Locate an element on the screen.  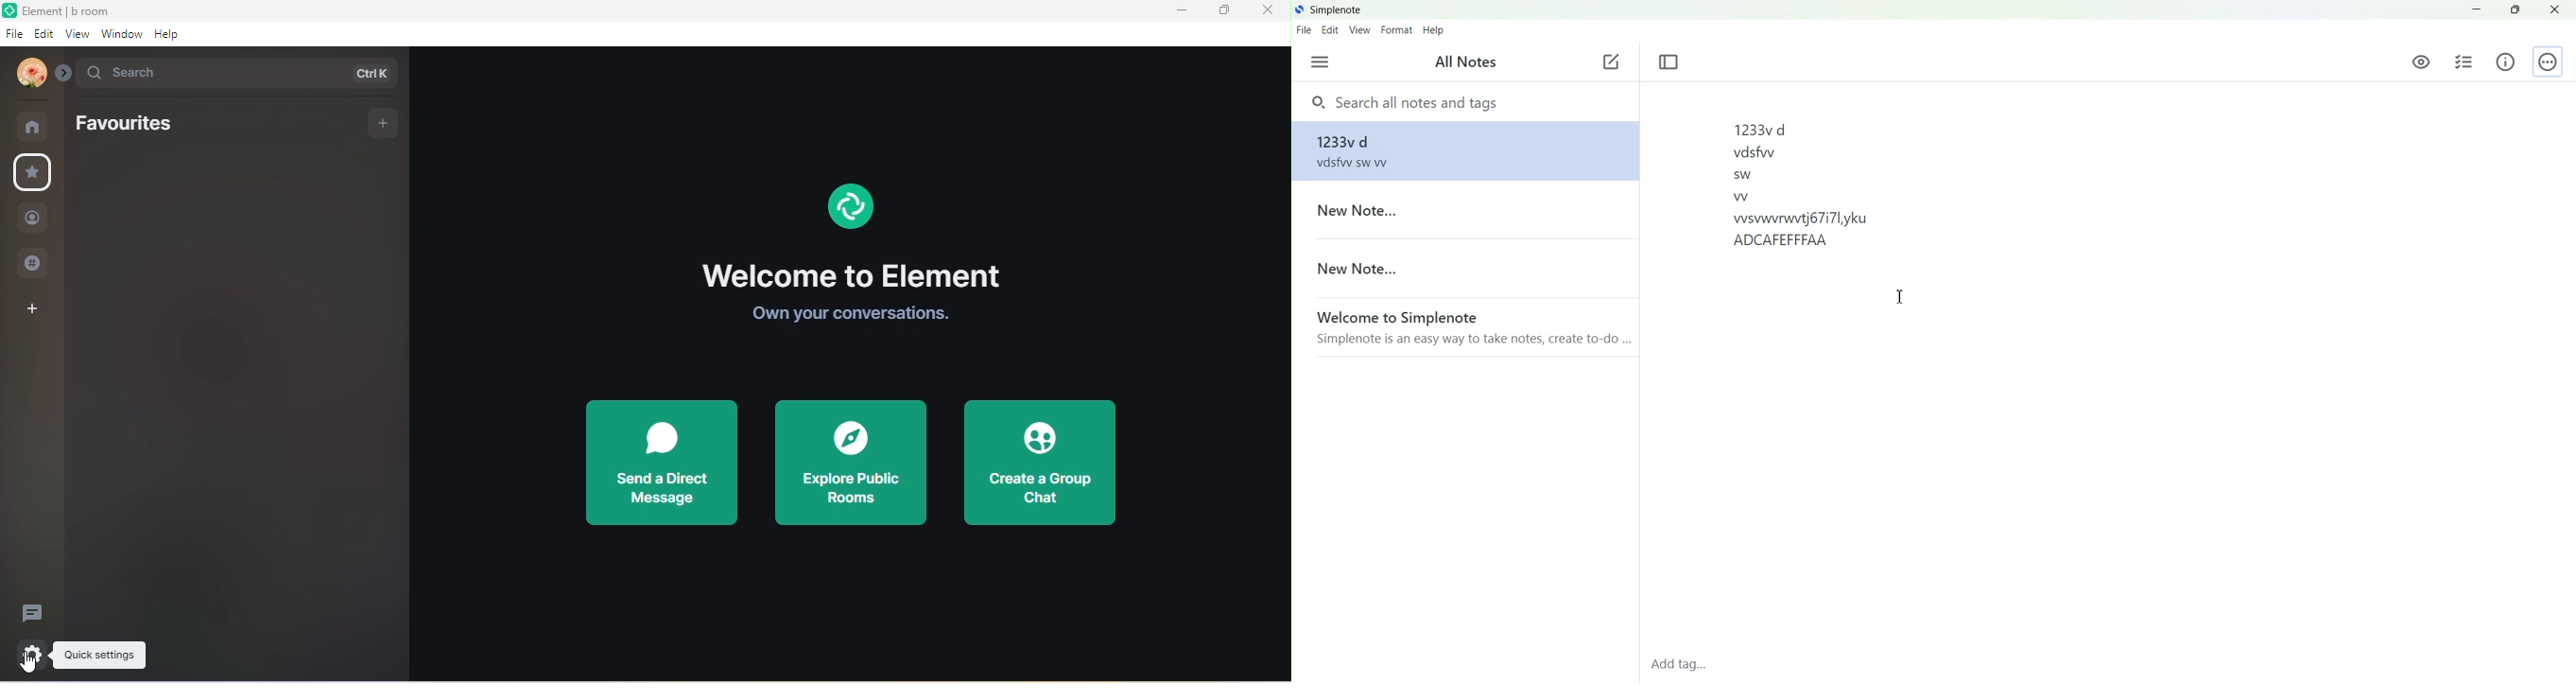
maximize is located at coordinates (1221, 11).